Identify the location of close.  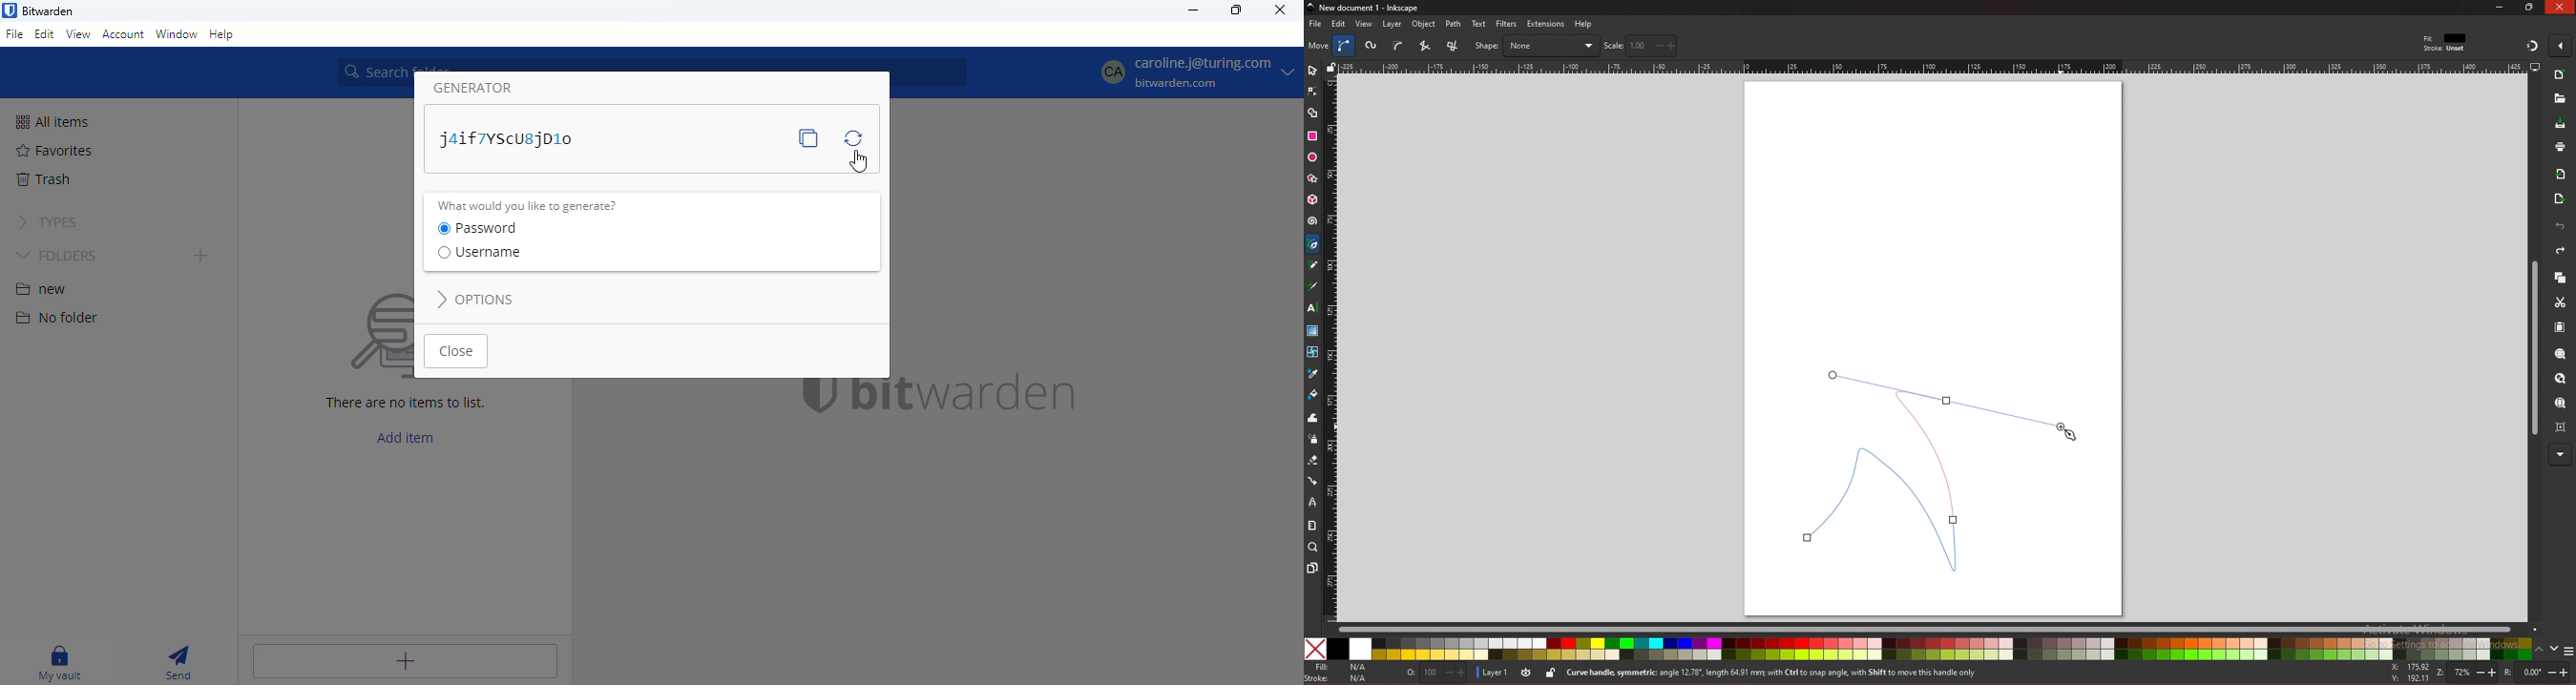
(457, 351).